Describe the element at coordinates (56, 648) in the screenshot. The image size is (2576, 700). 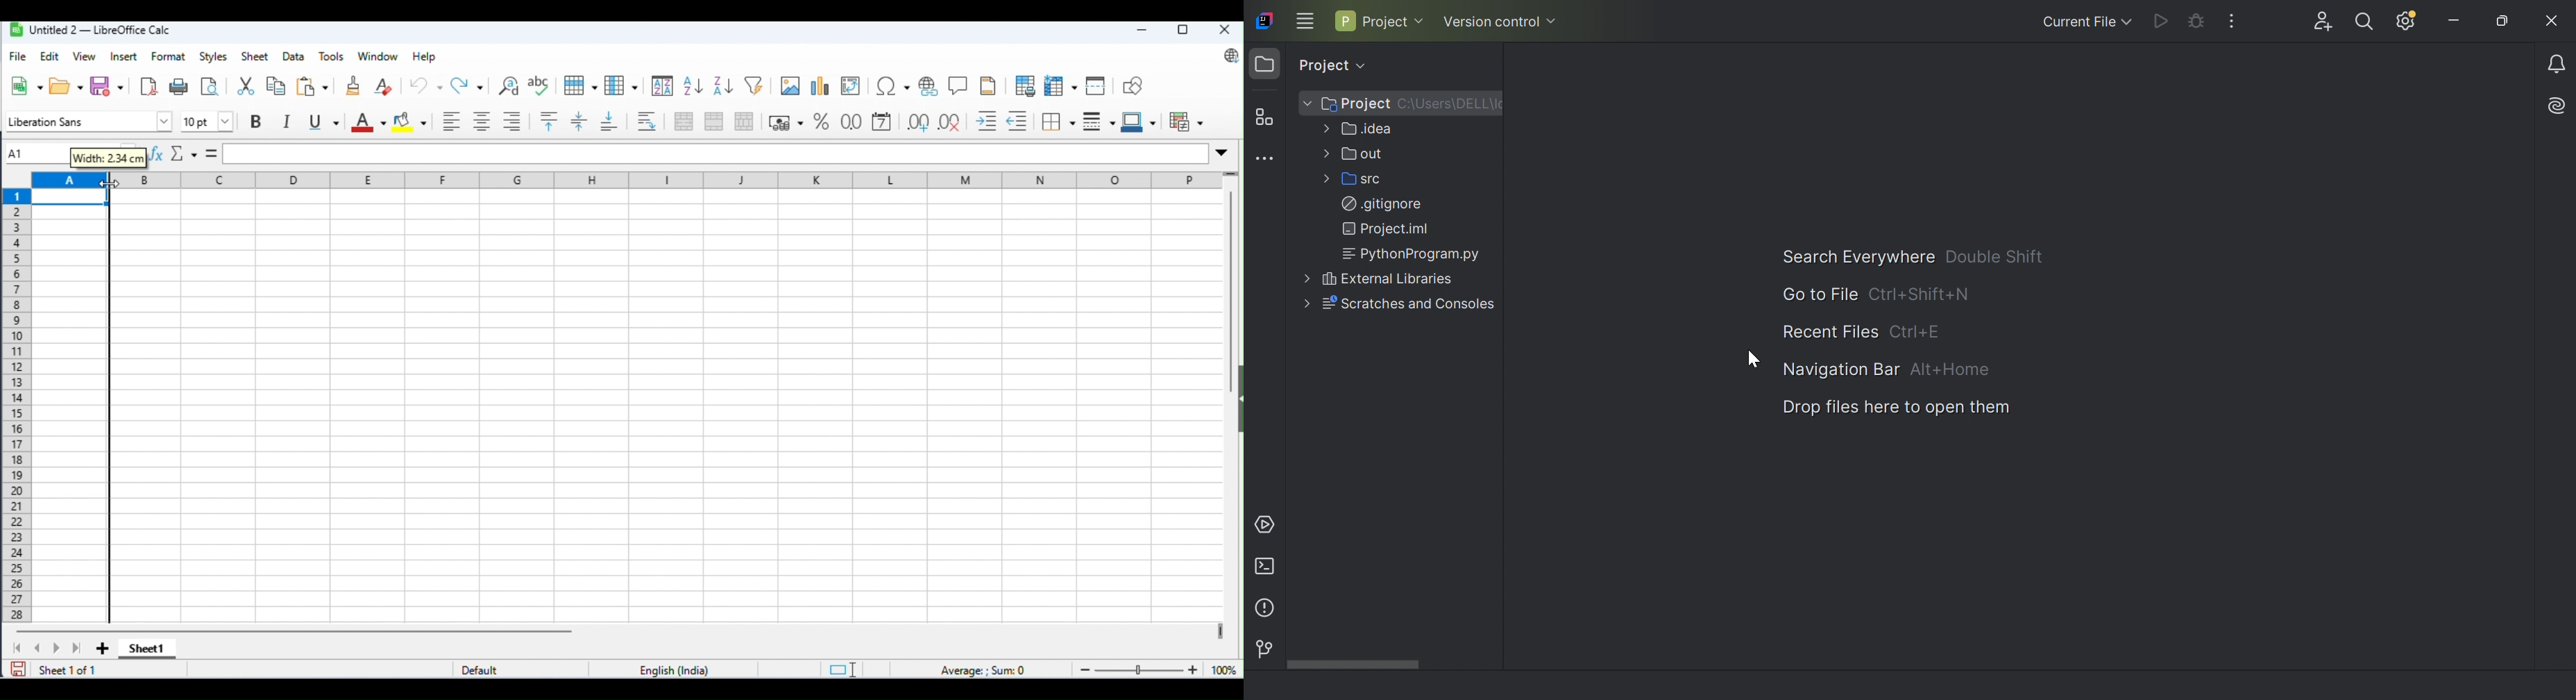
I see `next sheet` at that location.